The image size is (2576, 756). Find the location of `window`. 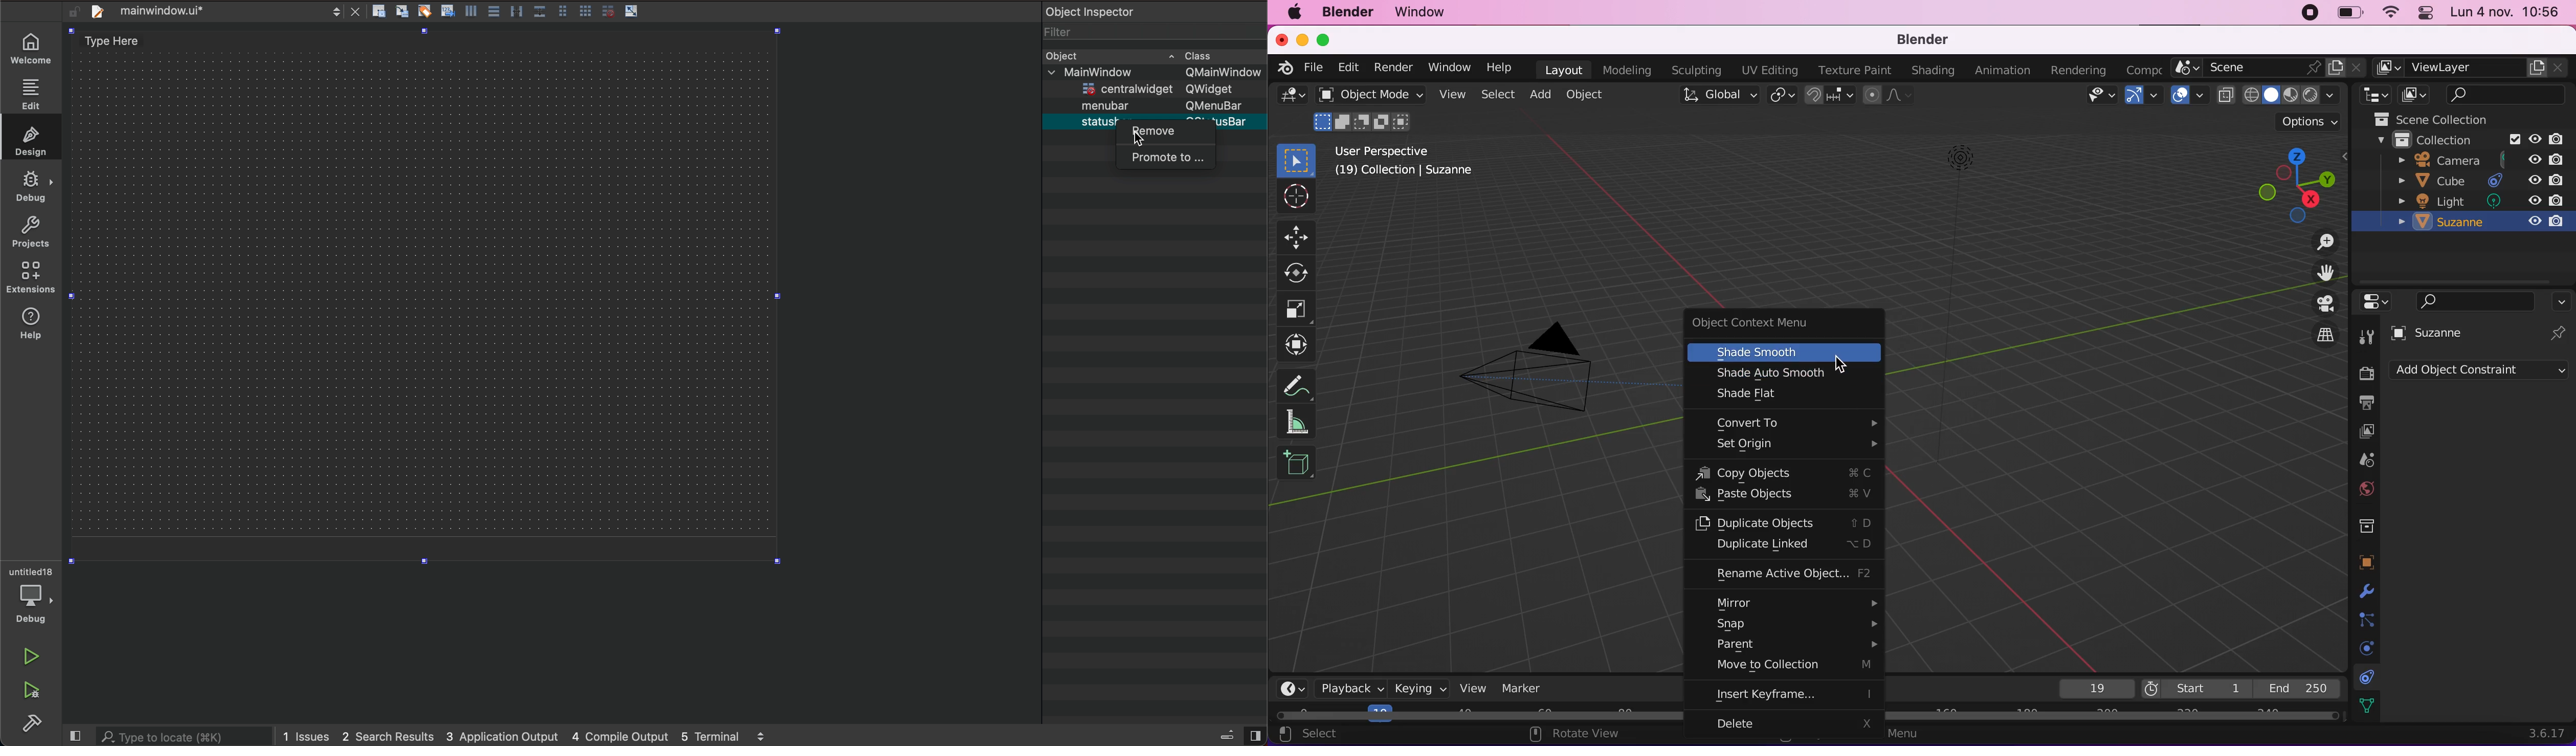

window is located at coordinates (1448, 67).